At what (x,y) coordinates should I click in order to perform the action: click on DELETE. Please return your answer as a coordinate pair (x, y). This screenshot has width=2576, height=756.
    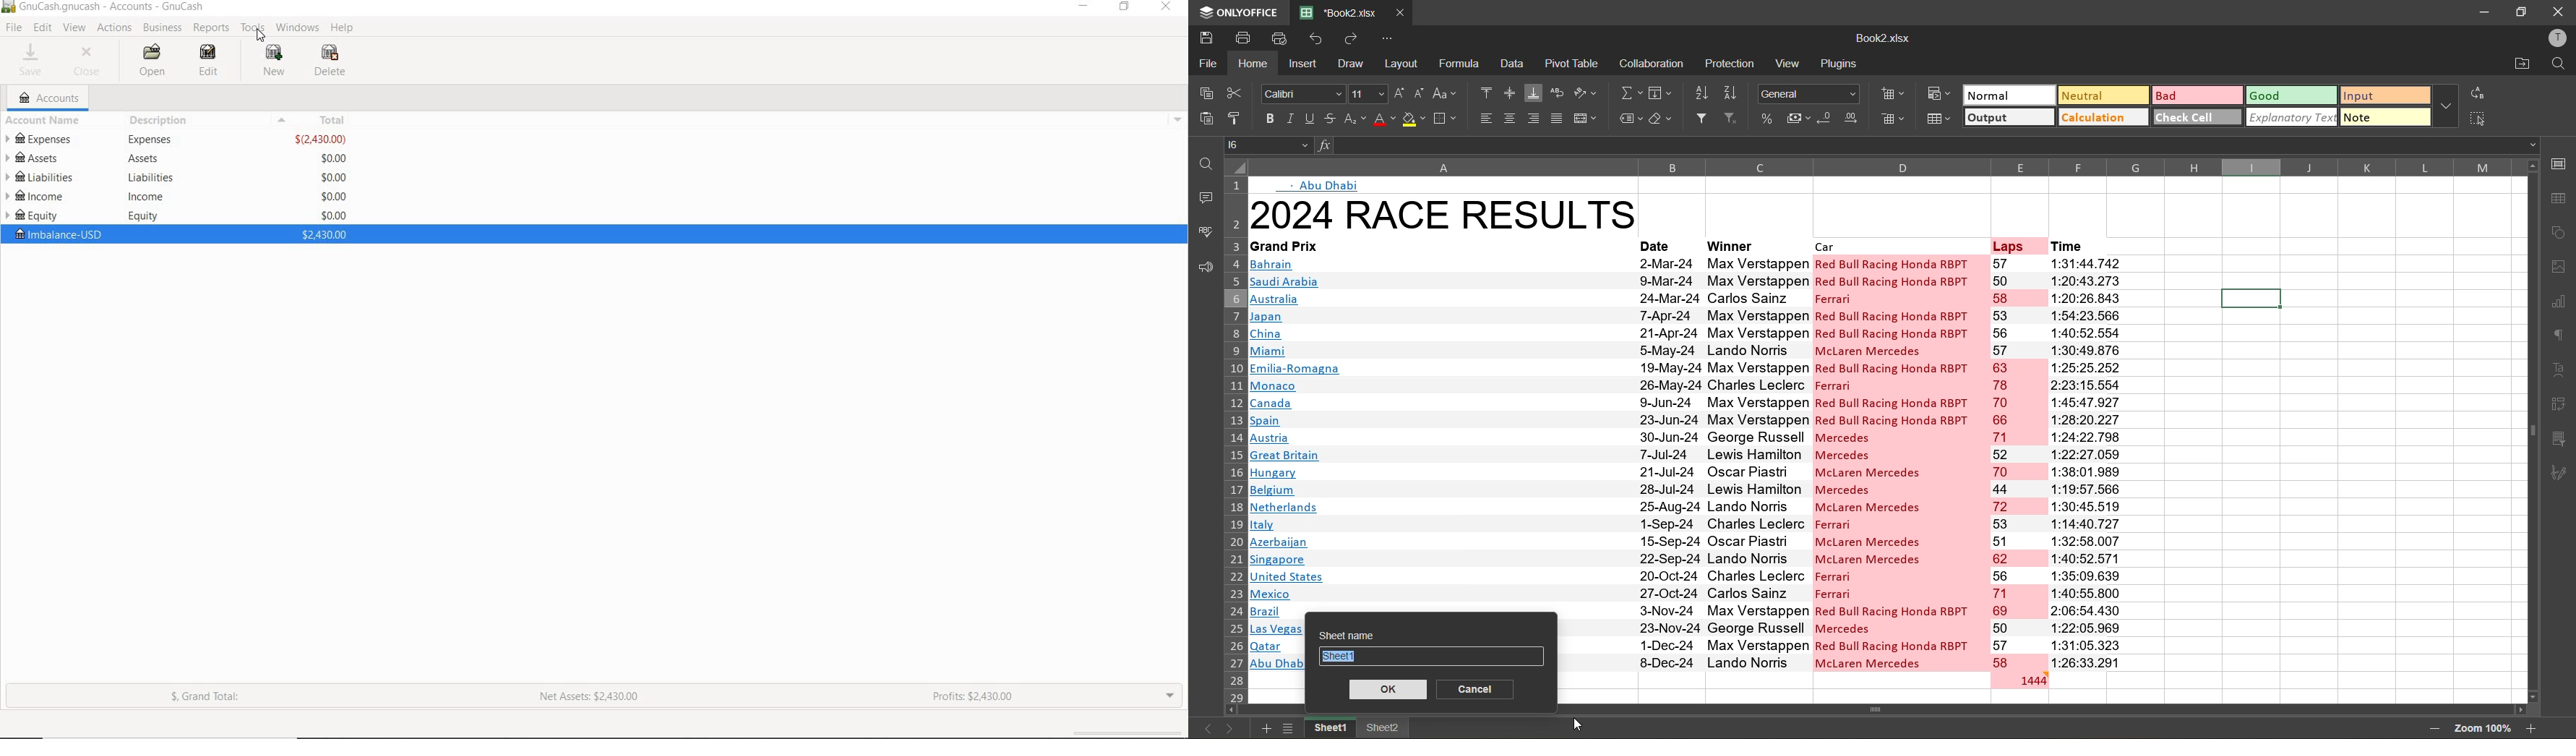
    Looking at the image, I should click on (328, 63).